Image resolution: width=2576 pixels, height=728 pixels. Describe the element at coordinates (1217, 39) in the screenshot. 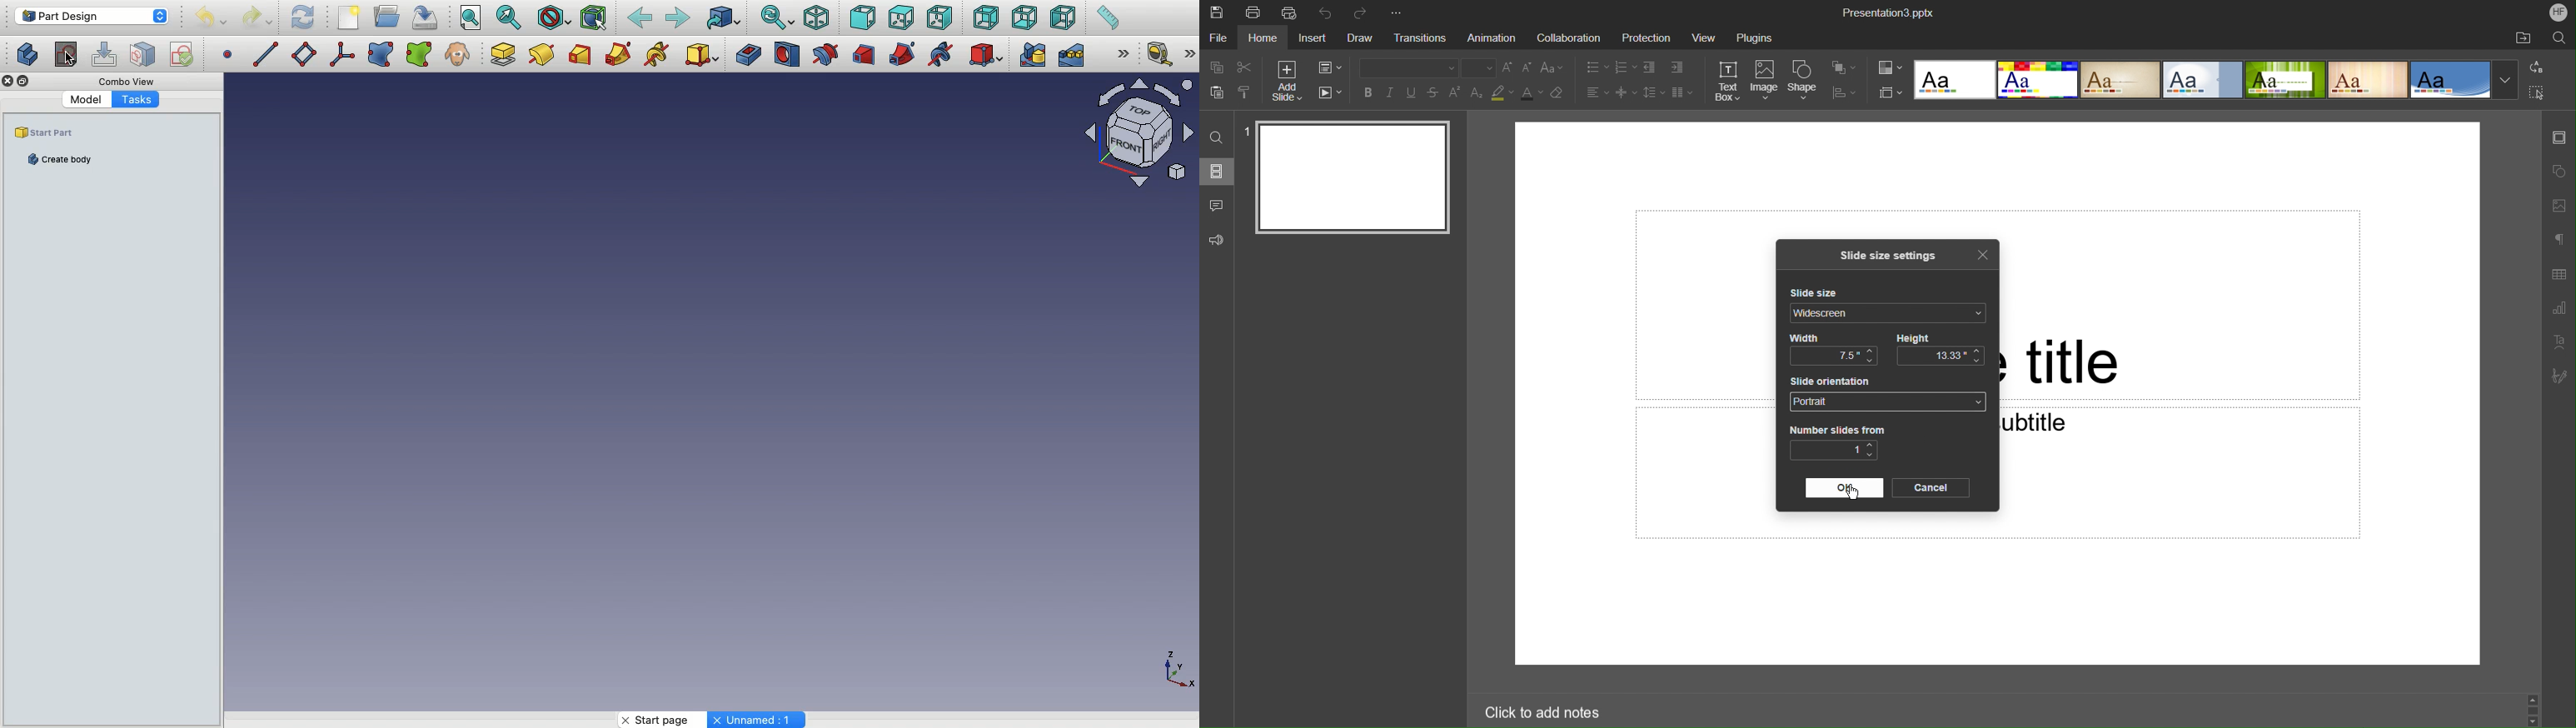

I see `File` at that location.